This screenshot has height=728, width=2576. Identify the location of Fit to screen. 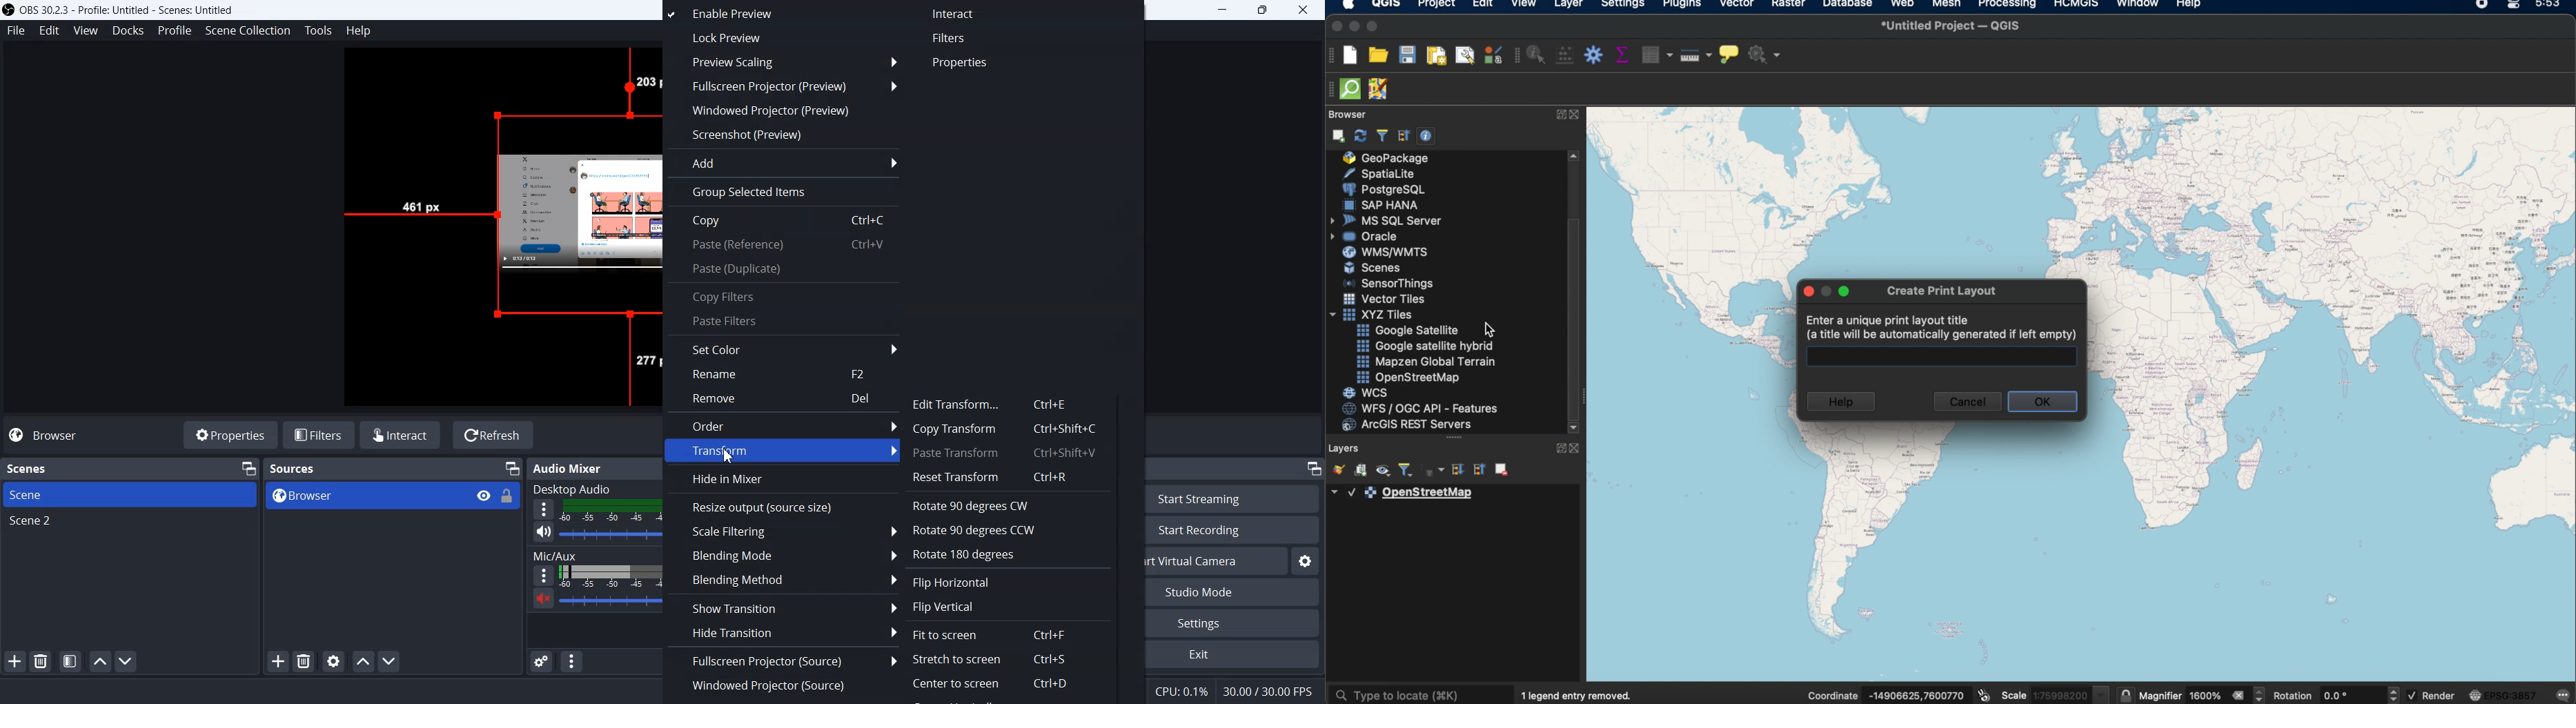
(991, 633).